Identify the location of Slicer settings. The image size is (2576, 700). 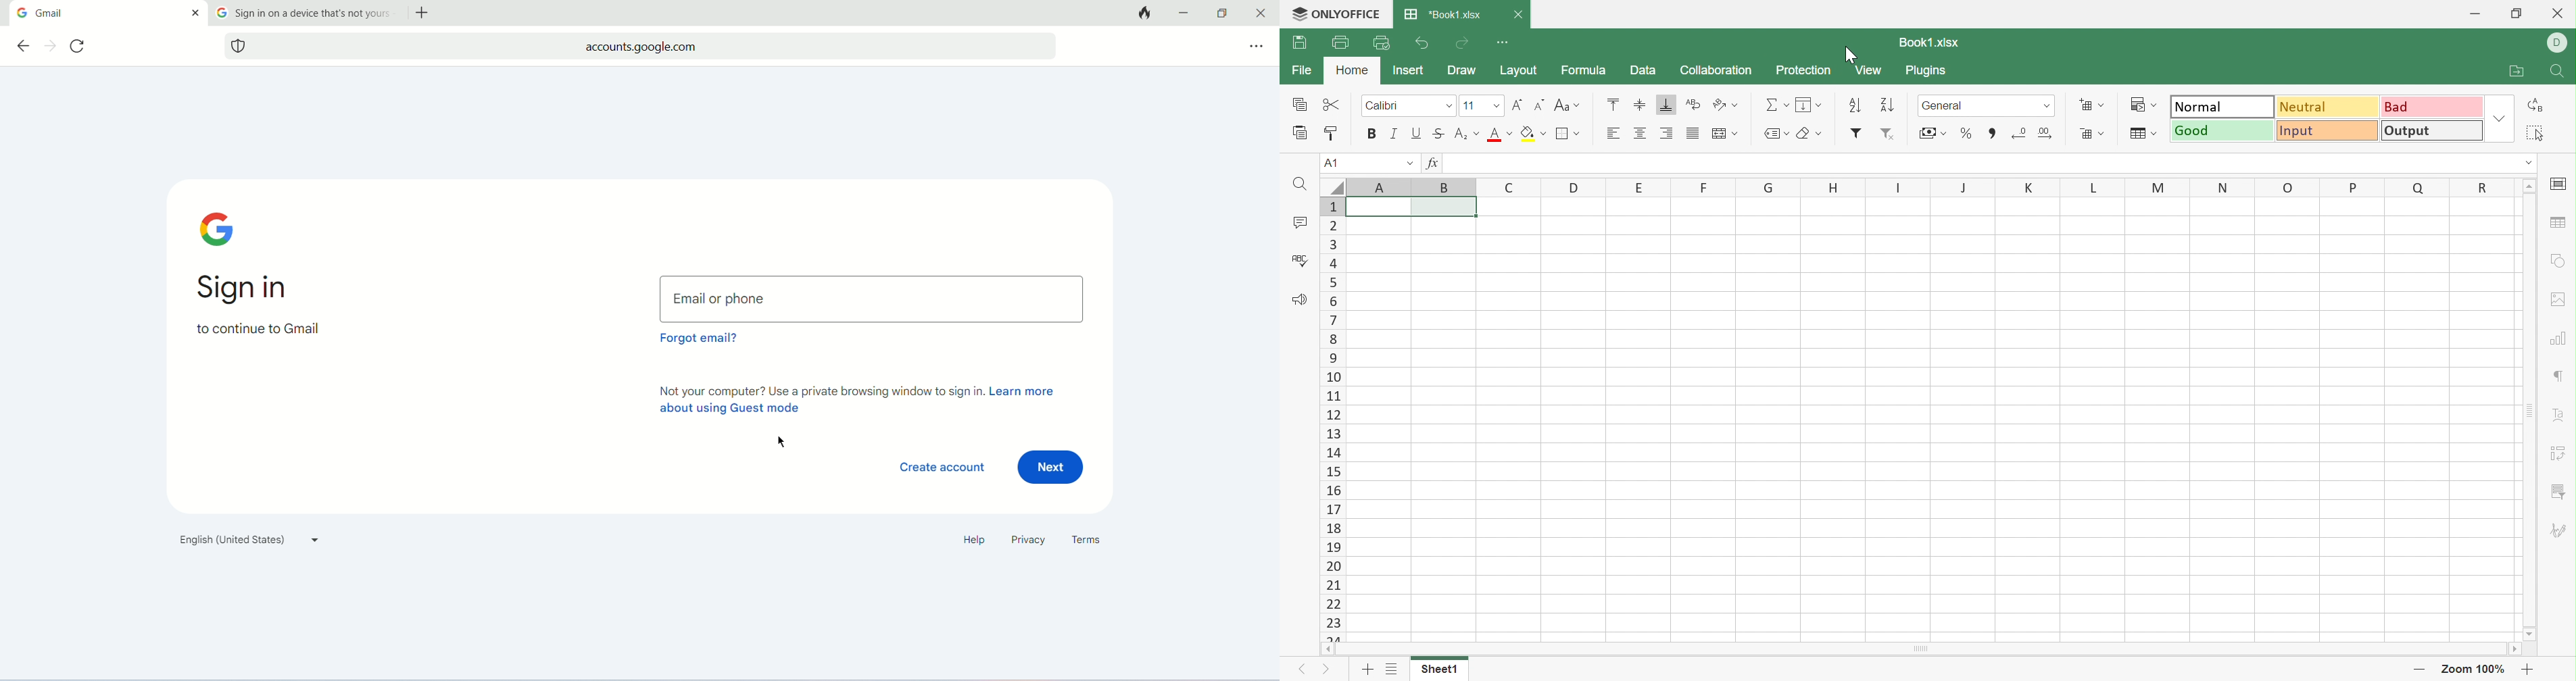
(2558, 493).